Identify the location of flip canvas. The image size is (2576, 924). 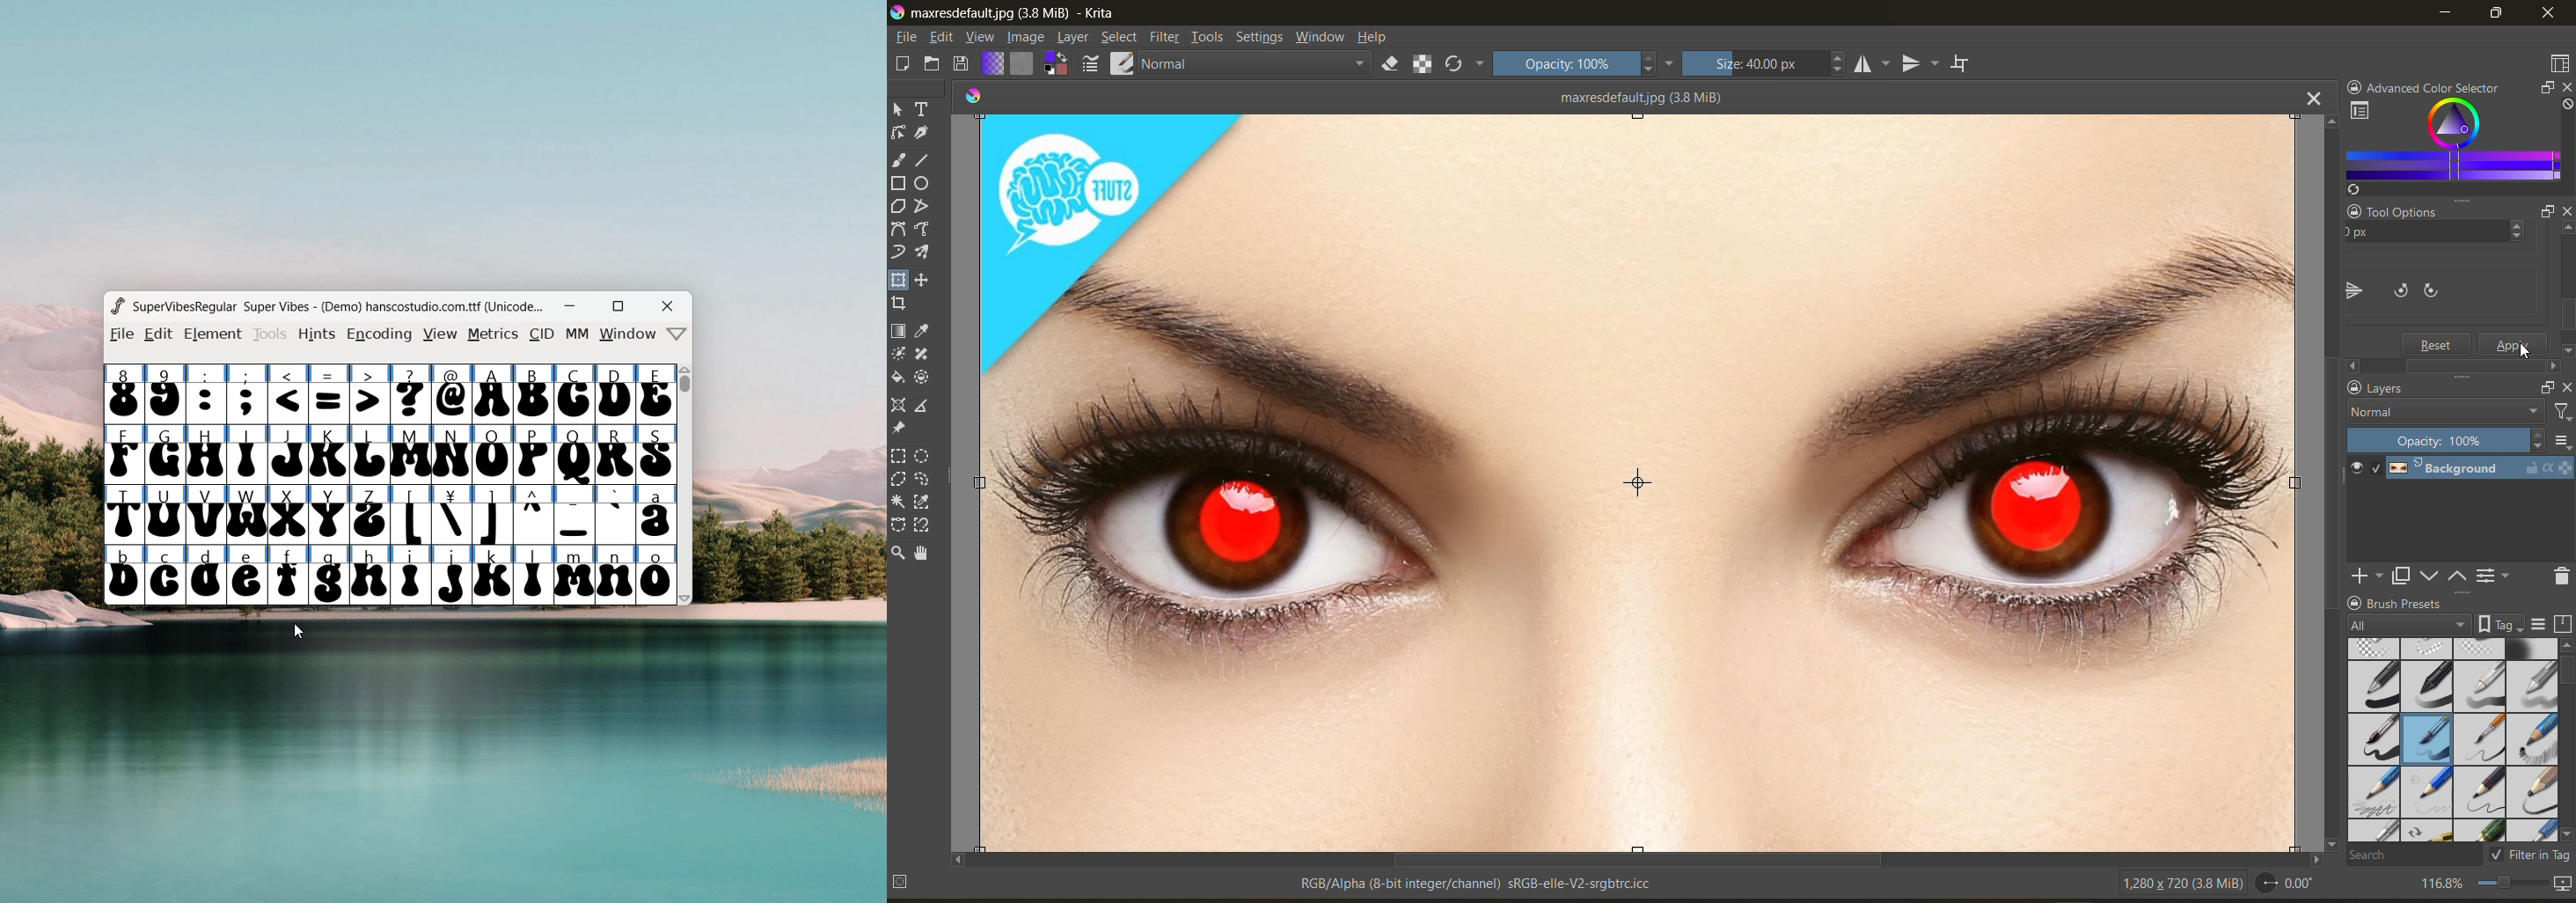
(2354, 292).